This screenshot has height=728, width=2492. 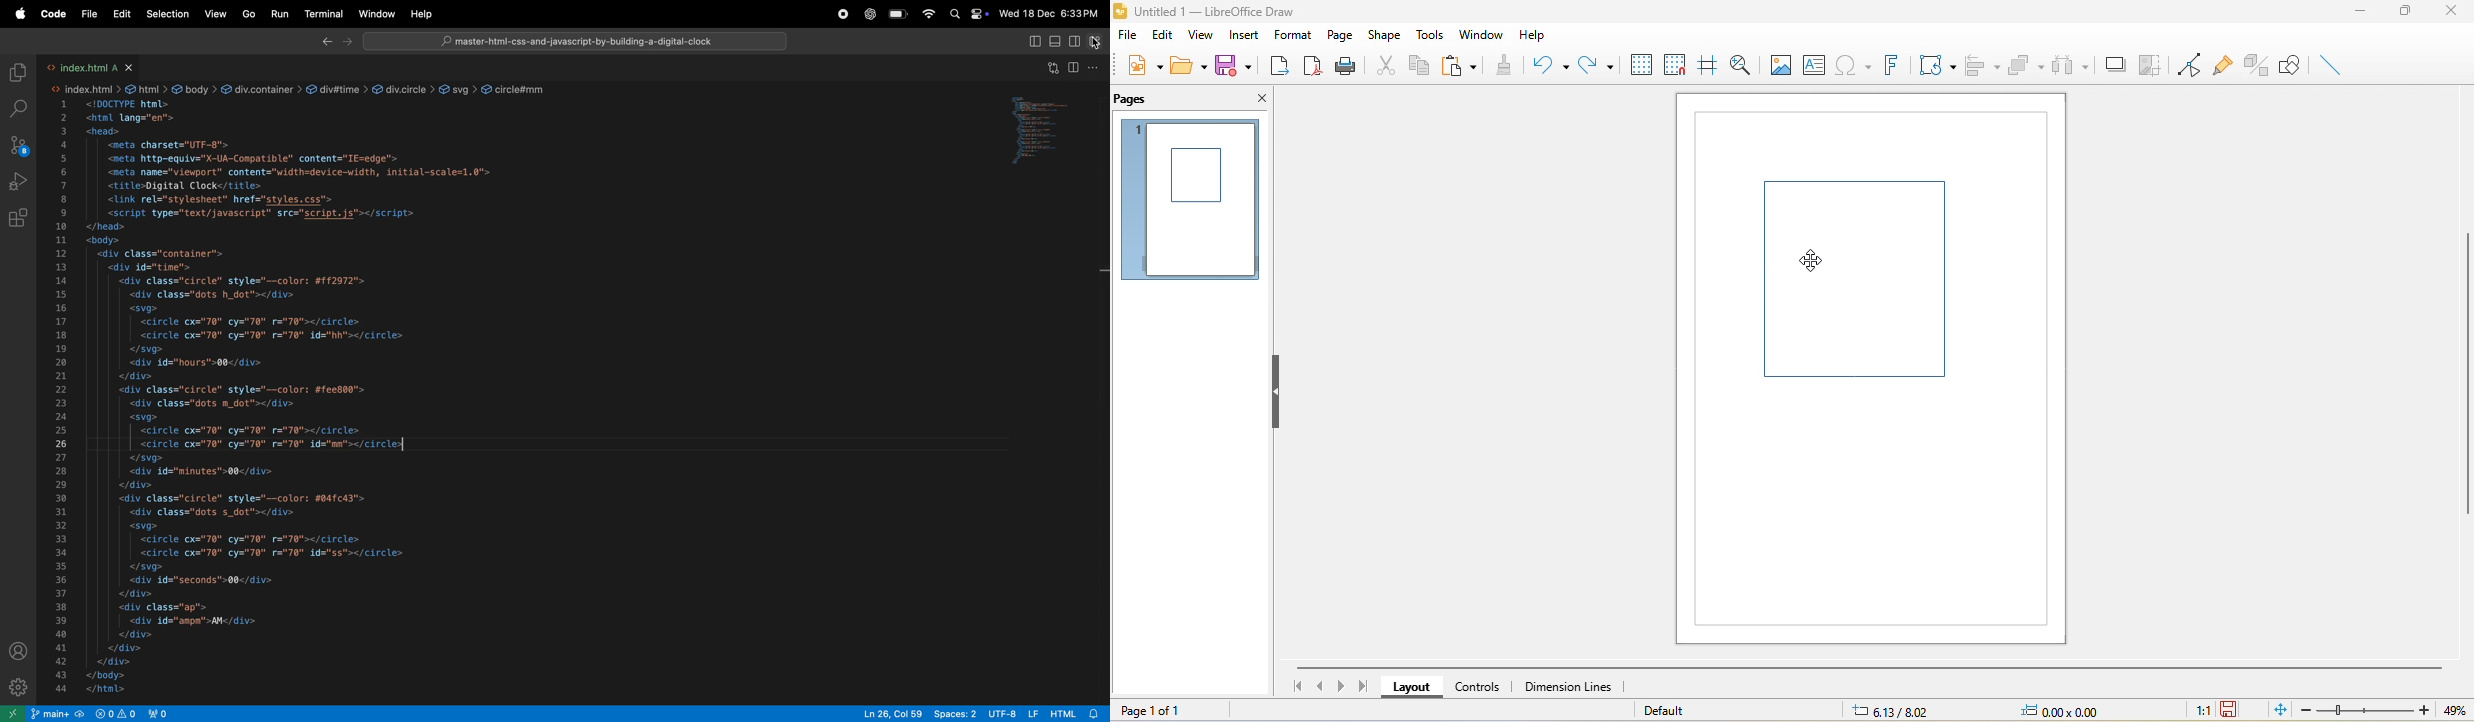 What do you see at coordinates (2256, 65) in the screenshot?
I see `toggle extrusion` at bounding box center [2256, 65].